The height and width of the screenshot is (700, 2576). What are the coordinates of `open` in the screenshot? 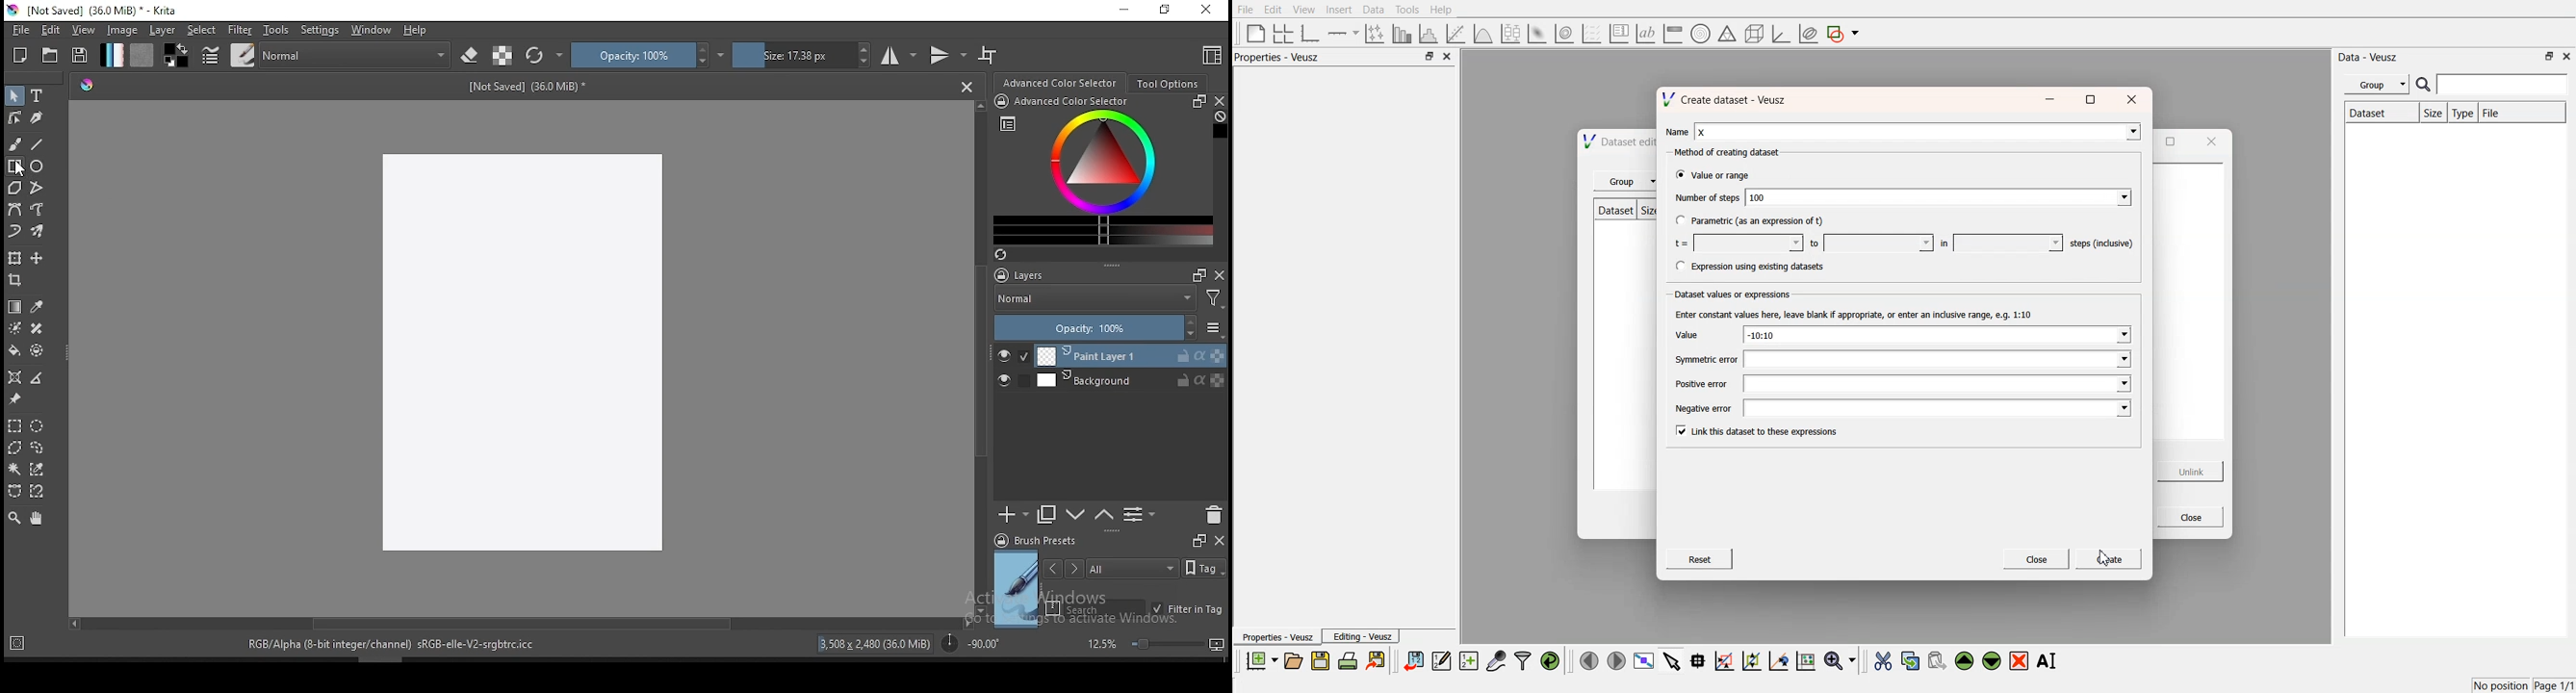 It's located at (50, 55).